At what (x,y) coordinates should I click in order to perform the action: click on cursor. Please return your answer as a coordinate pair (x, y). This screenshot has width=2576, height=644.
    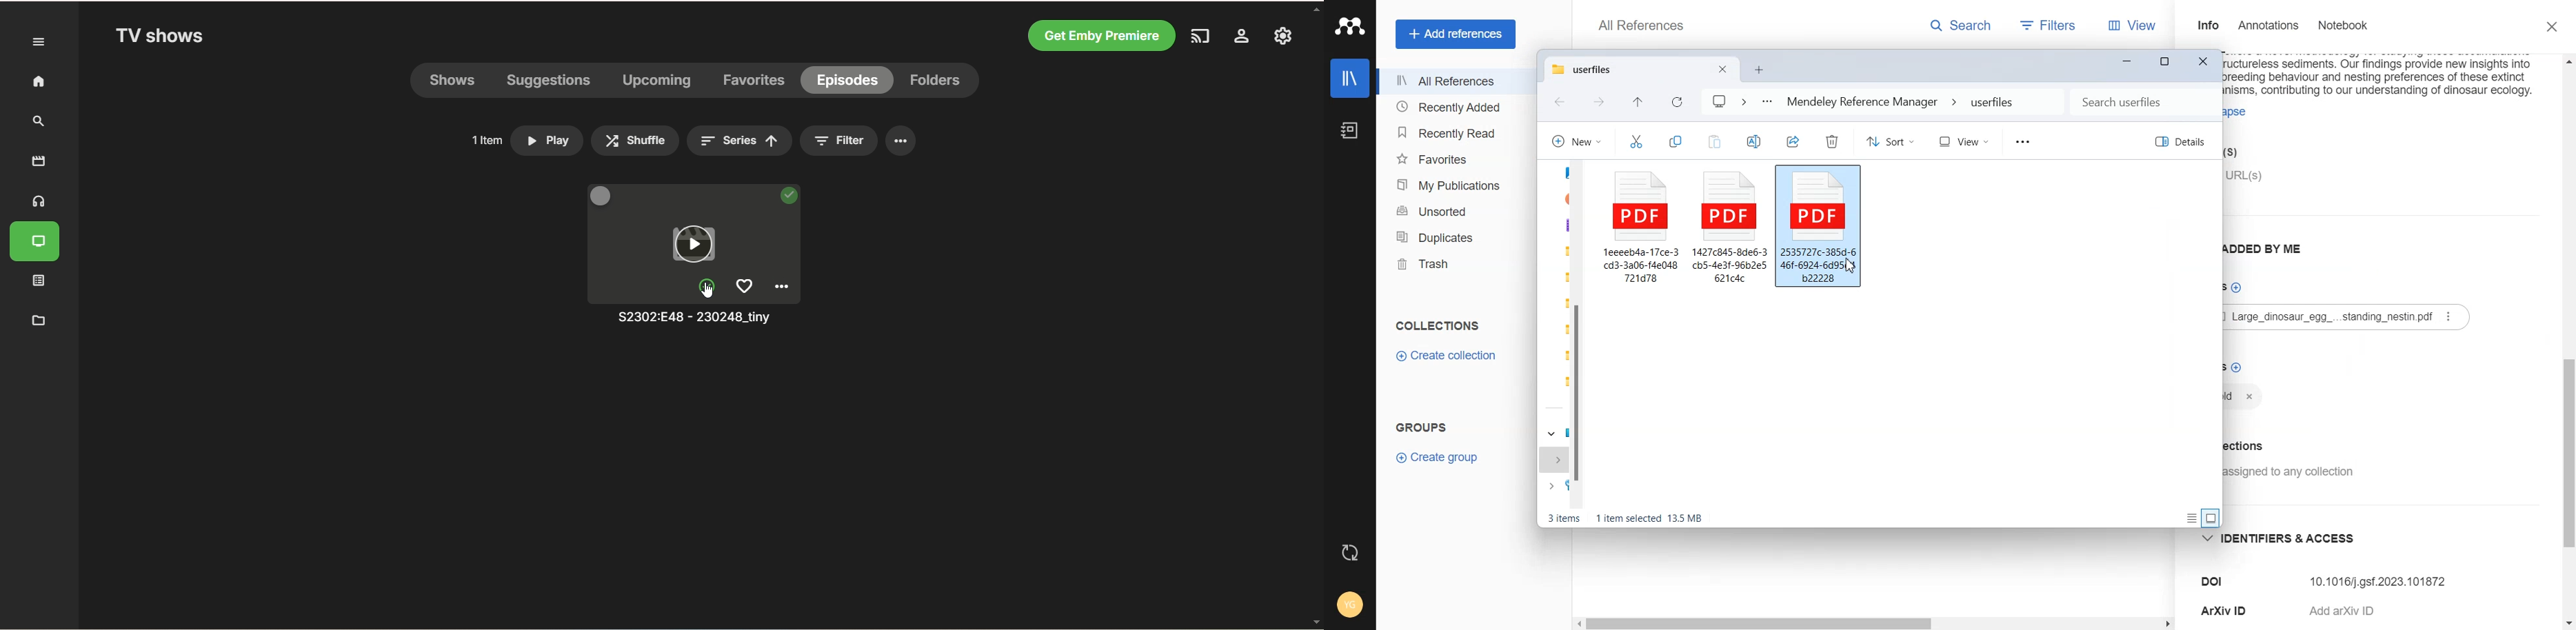
    Looking at the image, I should click on (707, 292).